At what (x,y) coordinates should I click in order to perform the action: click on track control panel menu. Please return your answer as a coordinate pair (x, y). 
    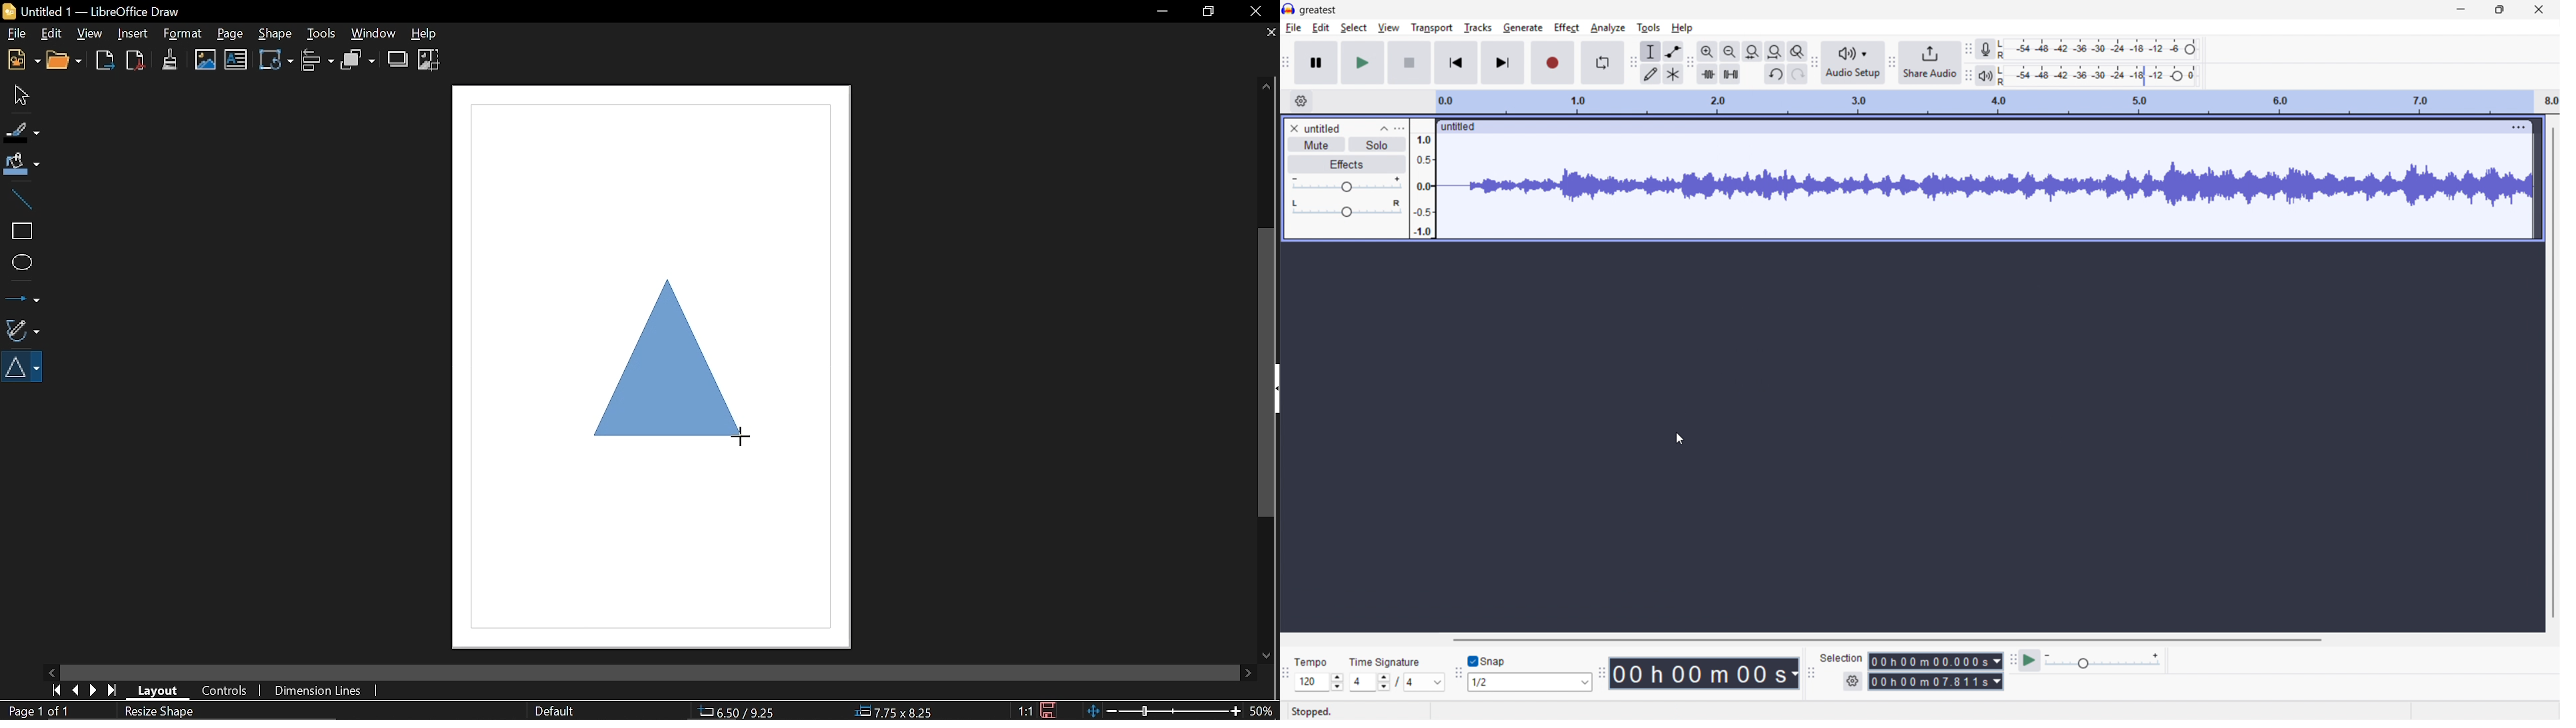
    Looking at the image, I should click on (1399, 128).